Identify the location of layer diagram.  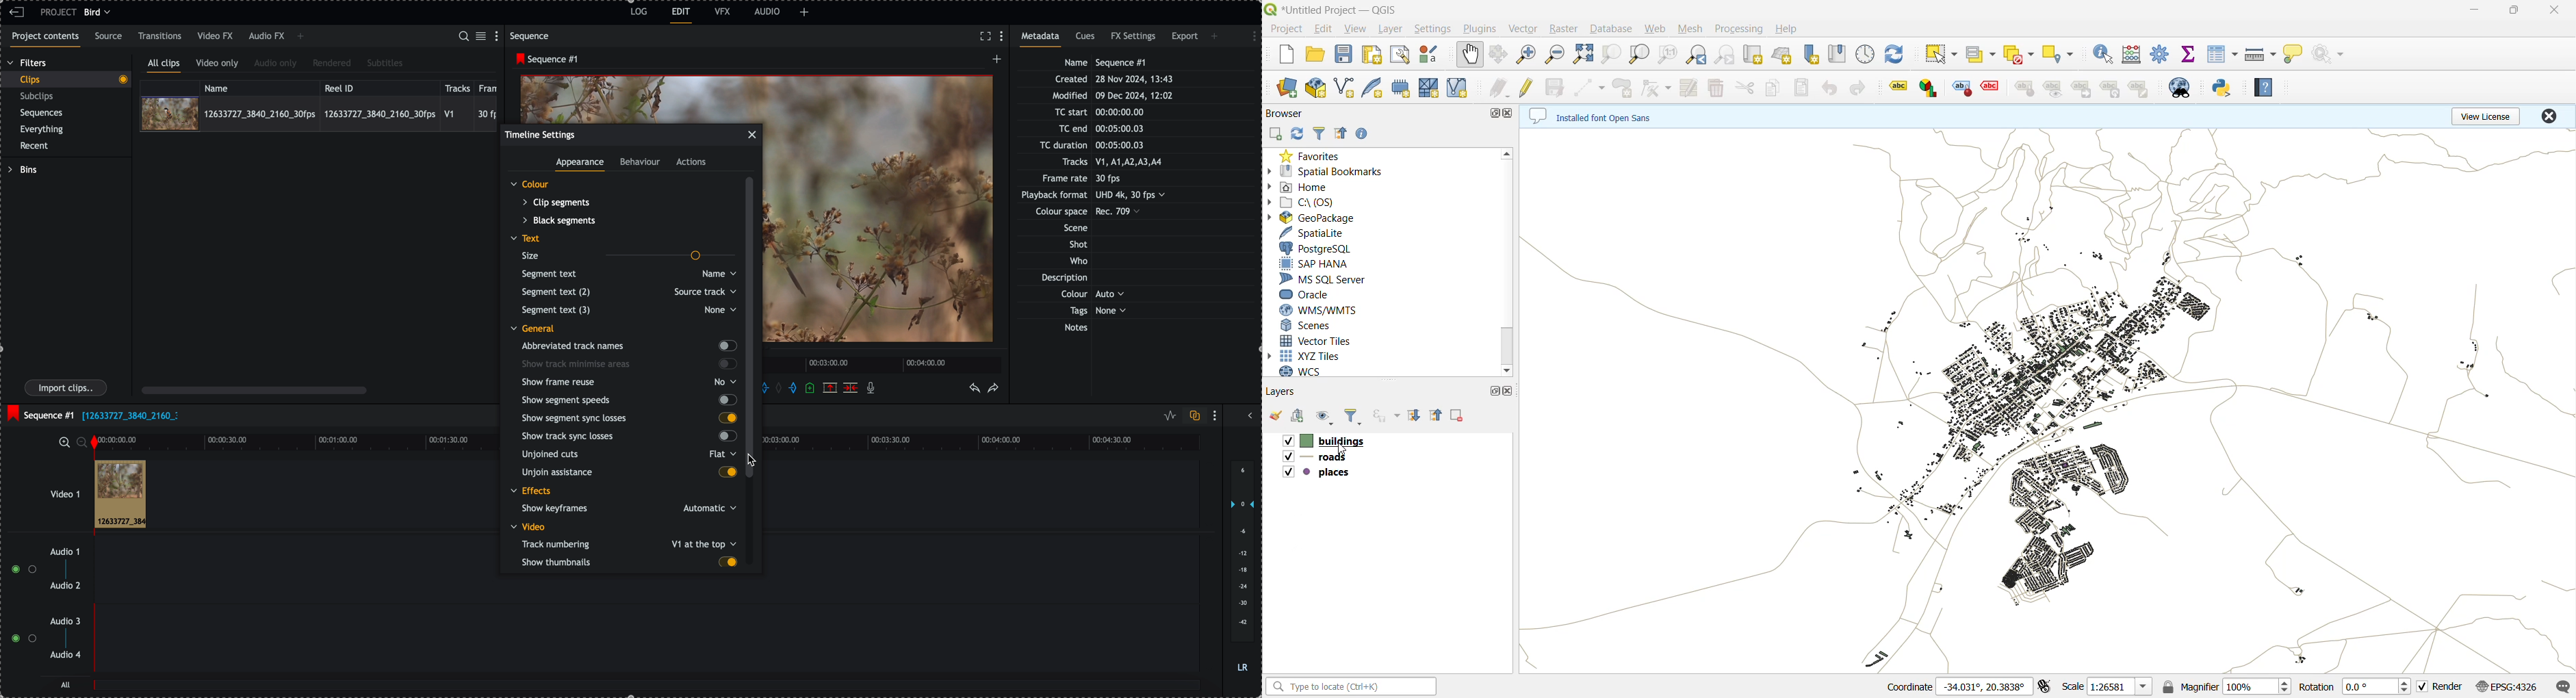
(1927, 87).